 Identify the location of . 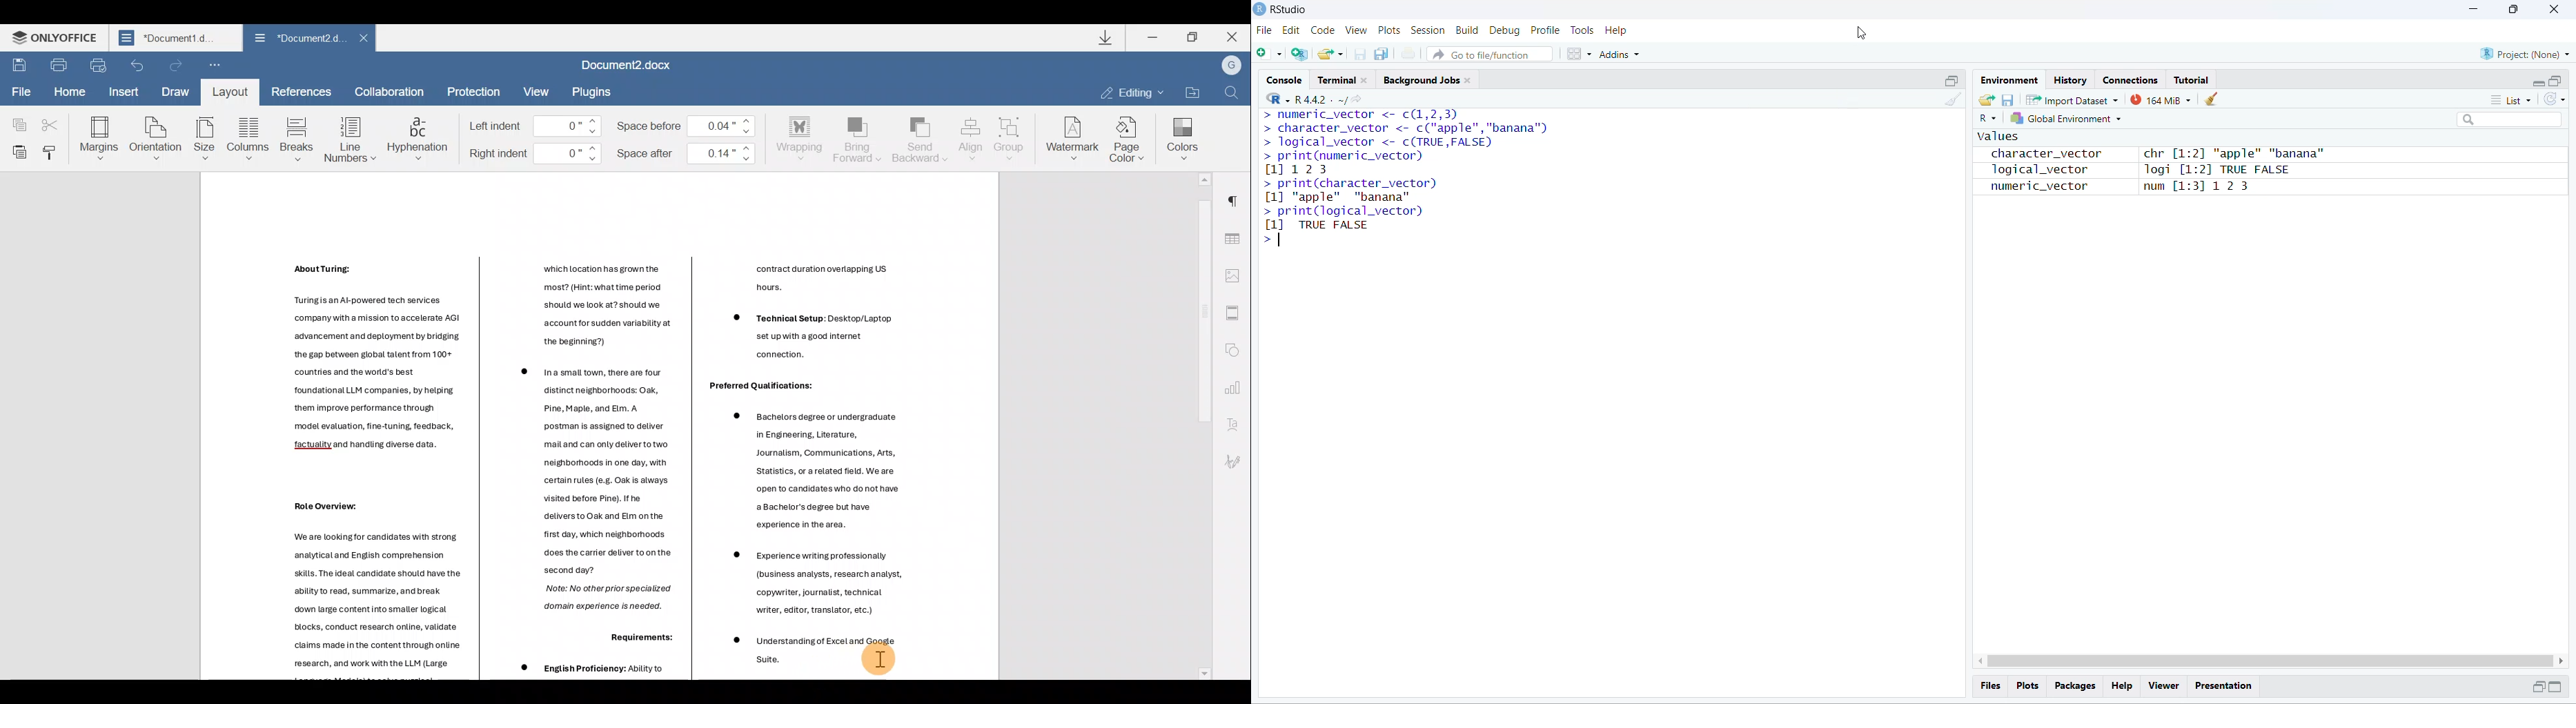
(592, 492).